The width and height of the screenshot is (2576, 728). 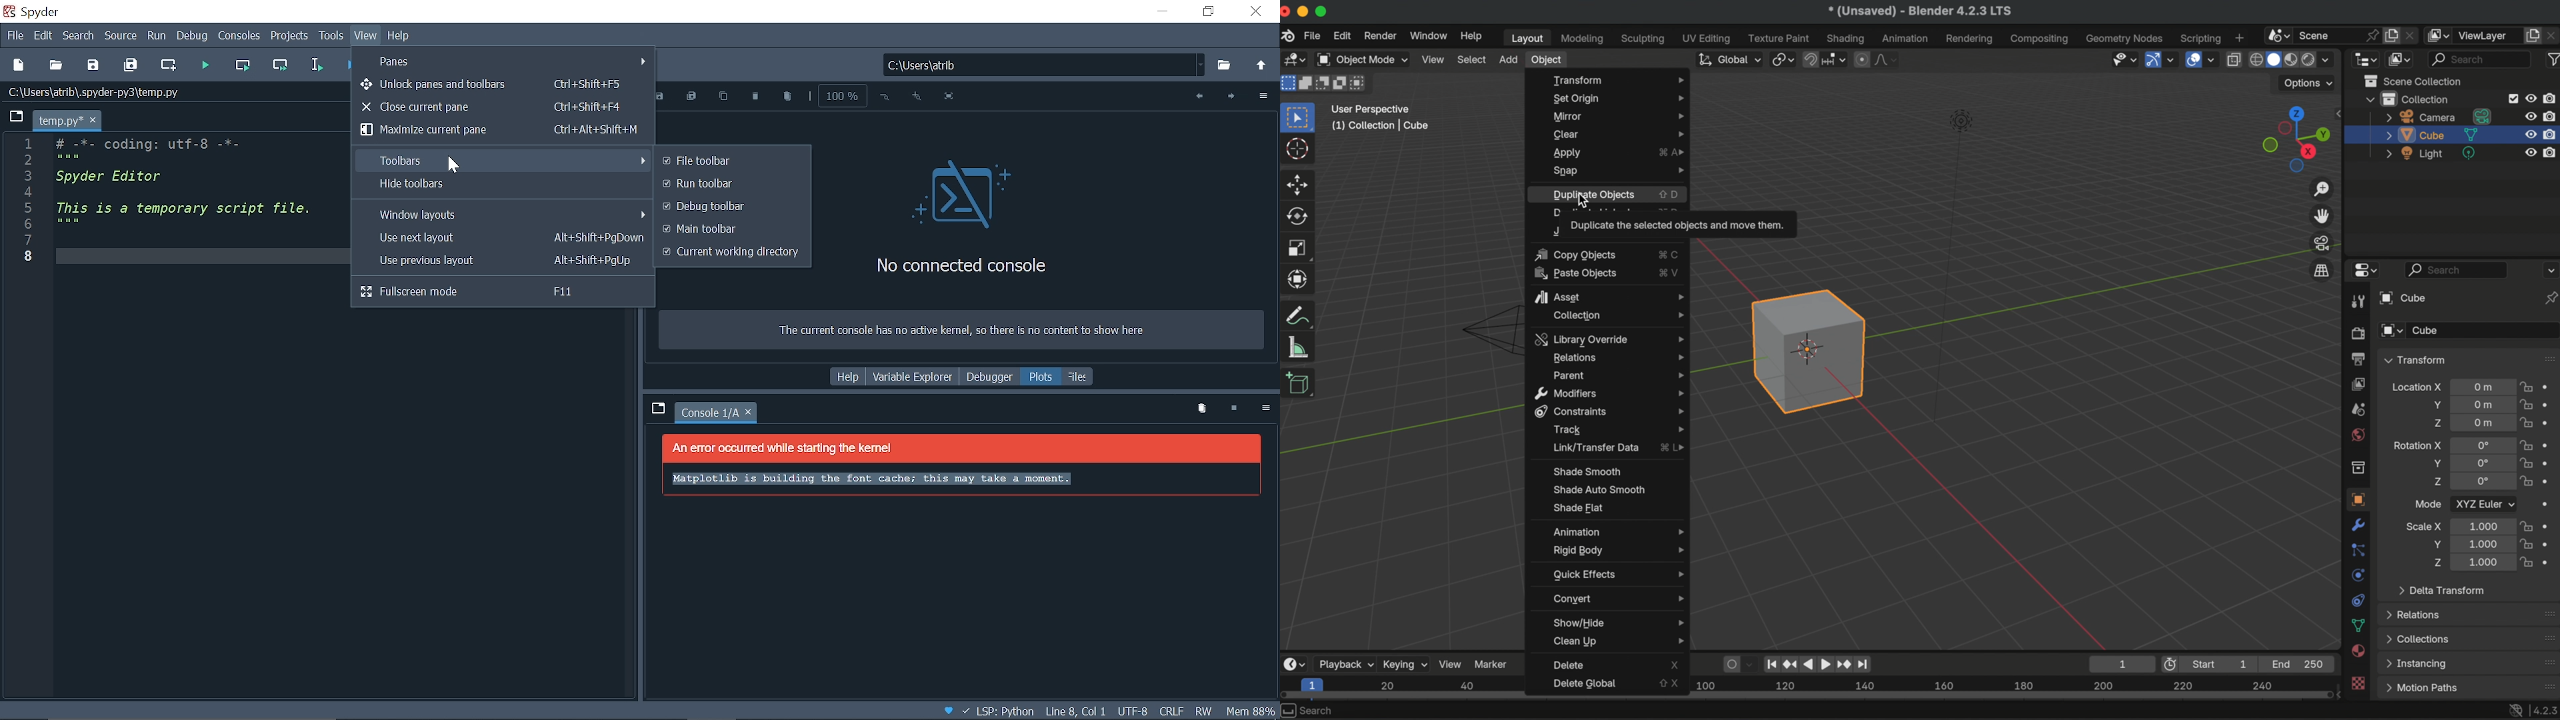 What do you see at coordinates (1618, 357) in the screenshot?
I see `relations` at bounding box center [1618, 357].